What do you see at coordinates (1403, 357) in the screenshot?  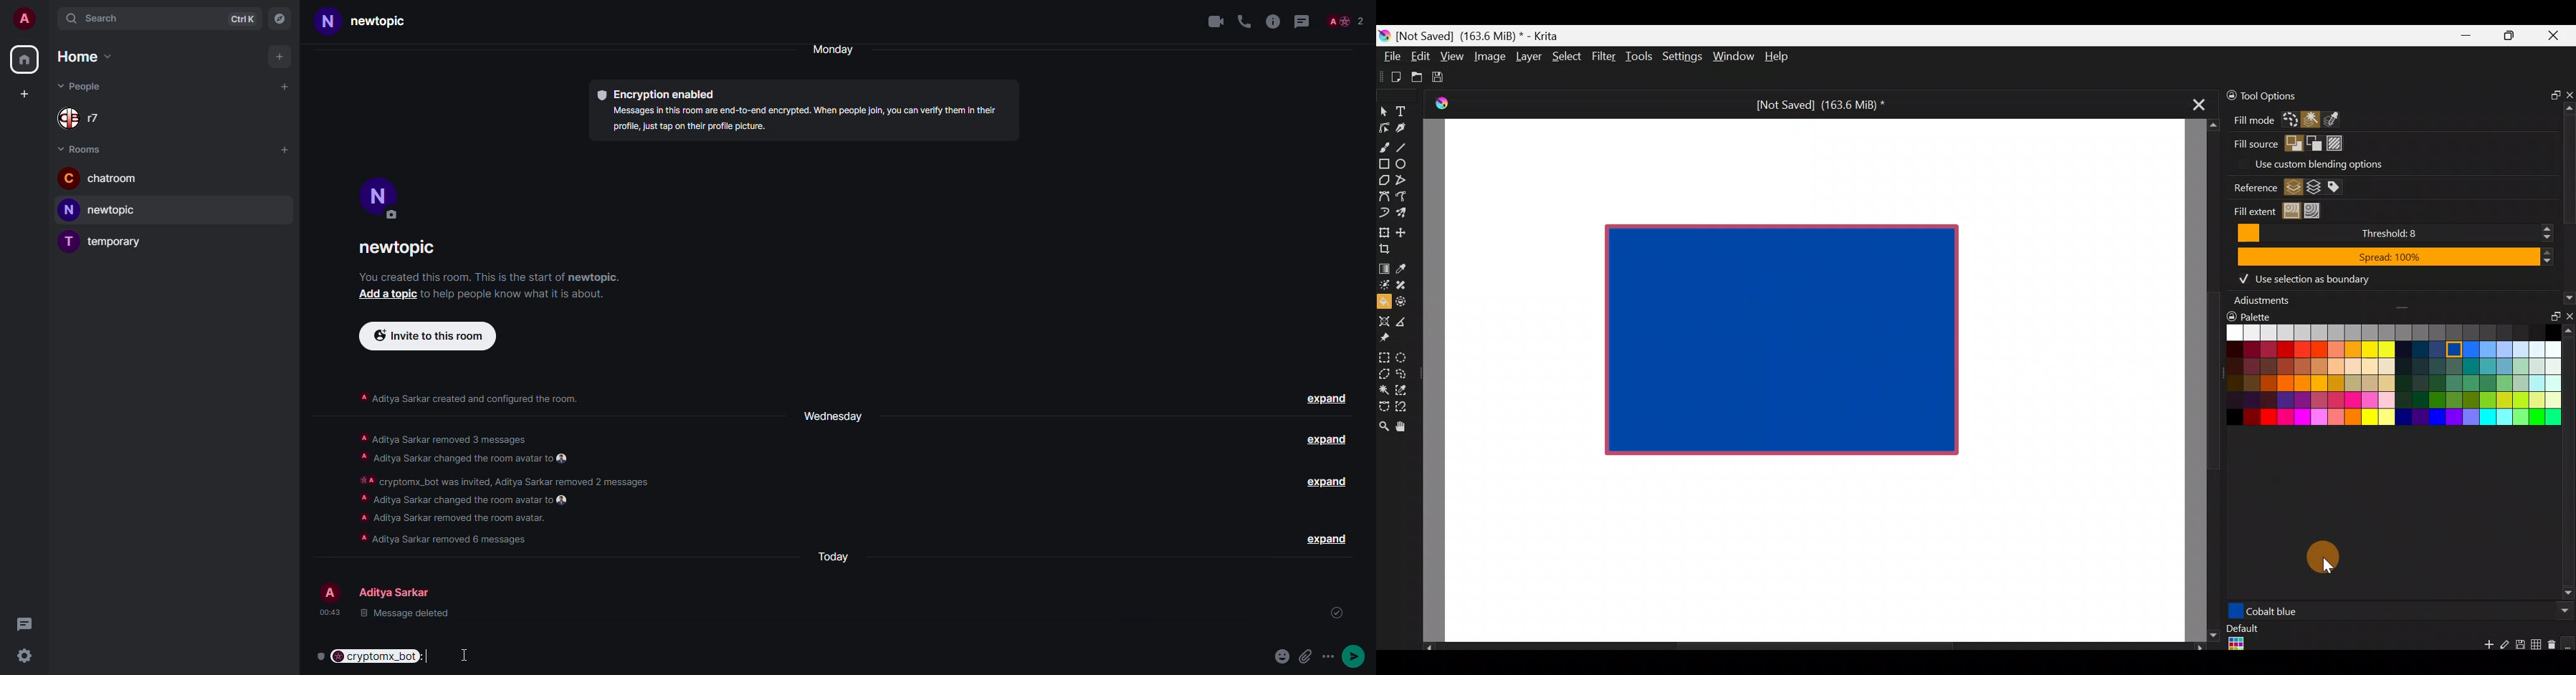 I see `Elliptical selection tool` at bounding box center [1403, 357].